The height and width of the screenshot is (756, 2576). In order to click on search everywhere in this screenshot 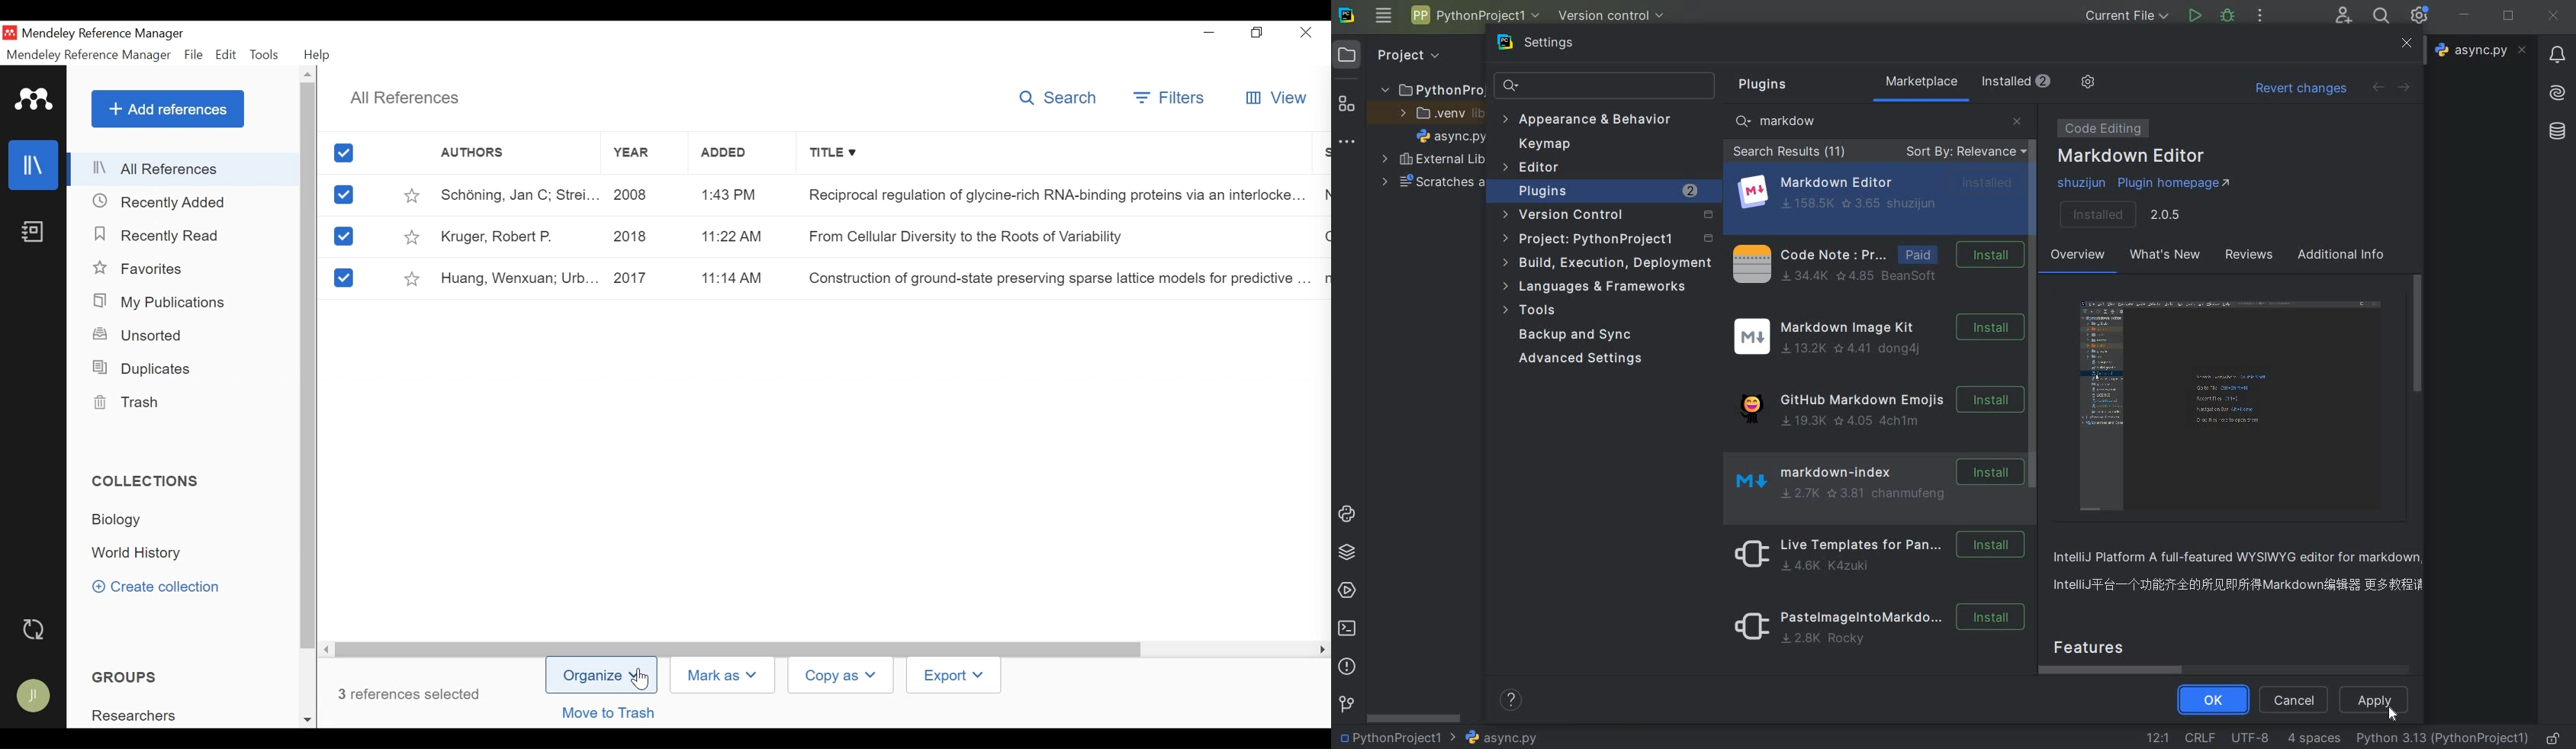, I will do `click(2382, 15)`.